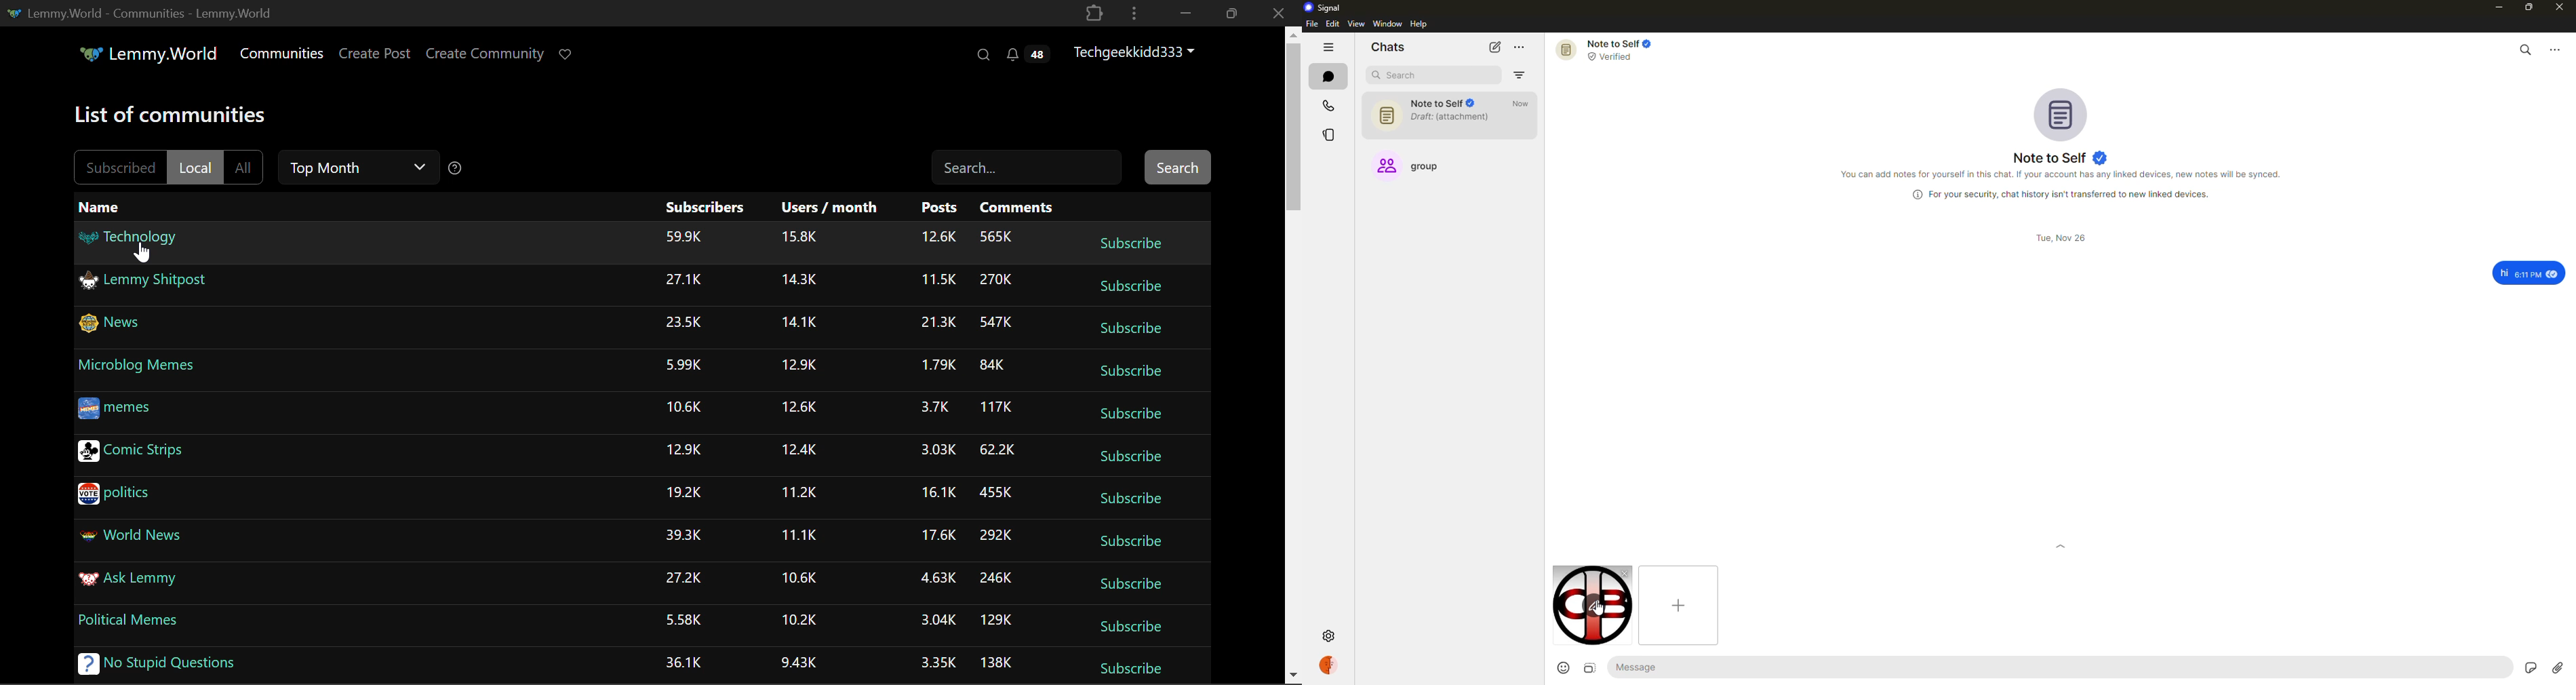 The height and width of the screenshot is (700, 2576). I want to click on Search, so click(1023, 165).